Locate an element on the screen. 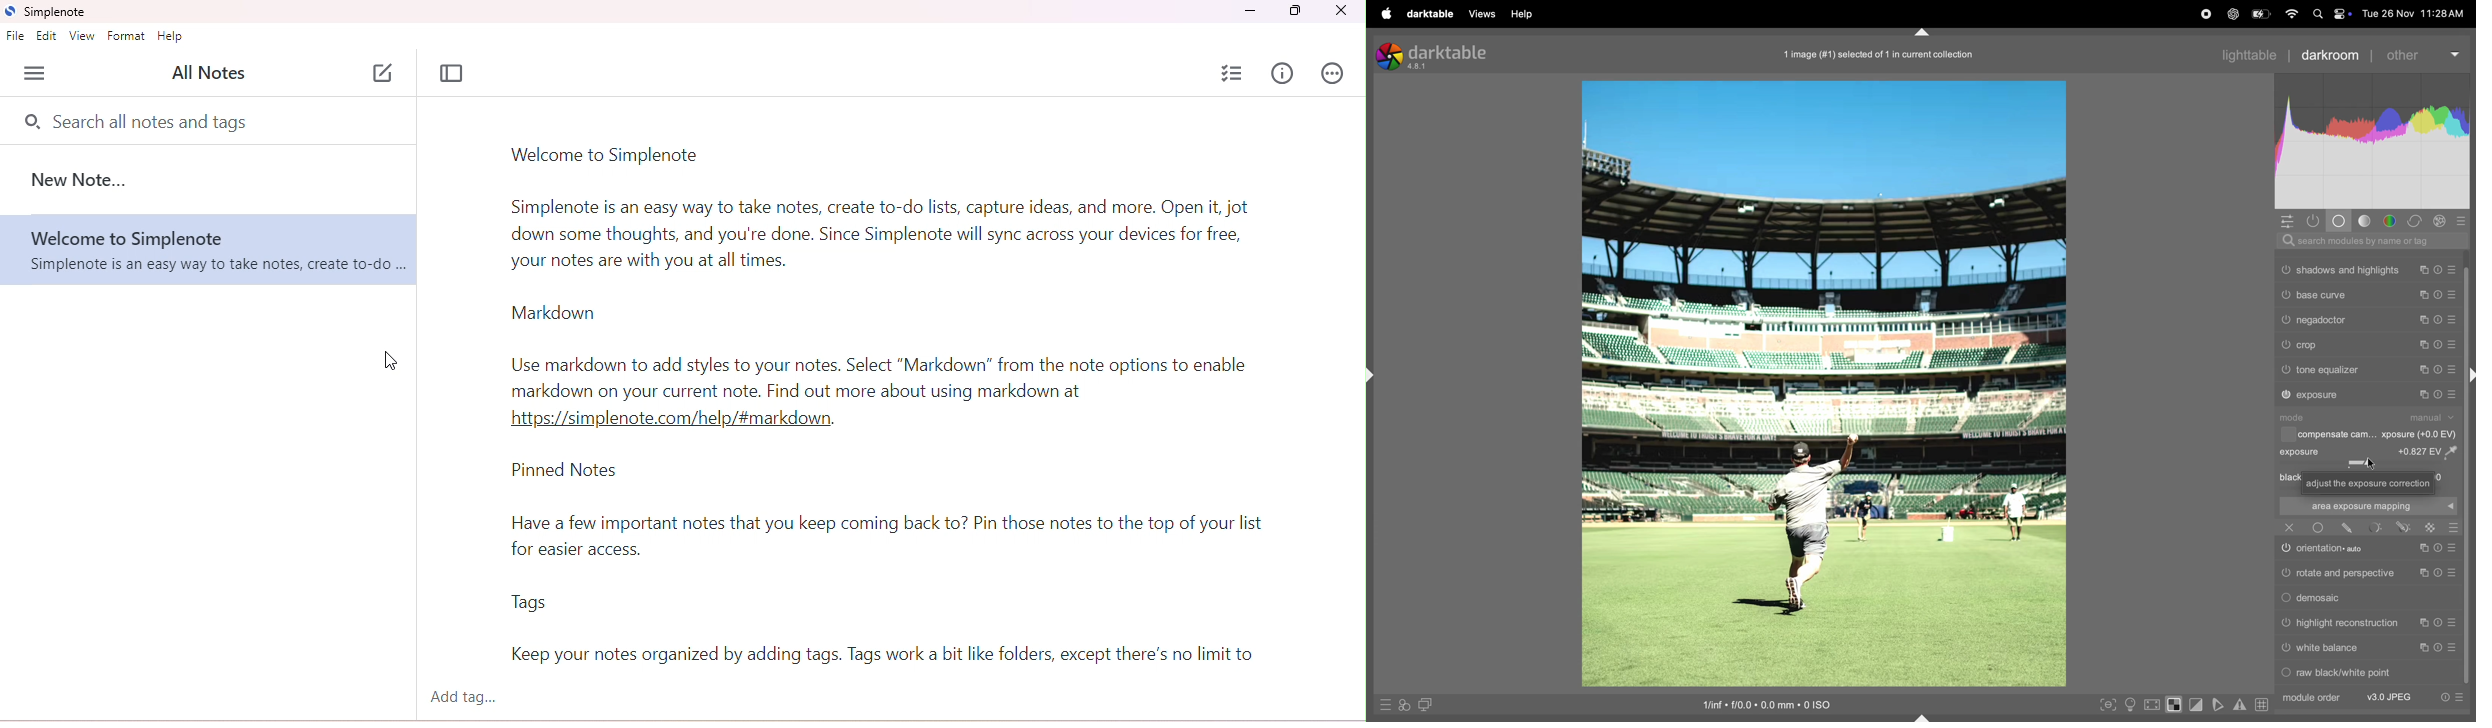  searchbar is located at coordinates (2367, 241).